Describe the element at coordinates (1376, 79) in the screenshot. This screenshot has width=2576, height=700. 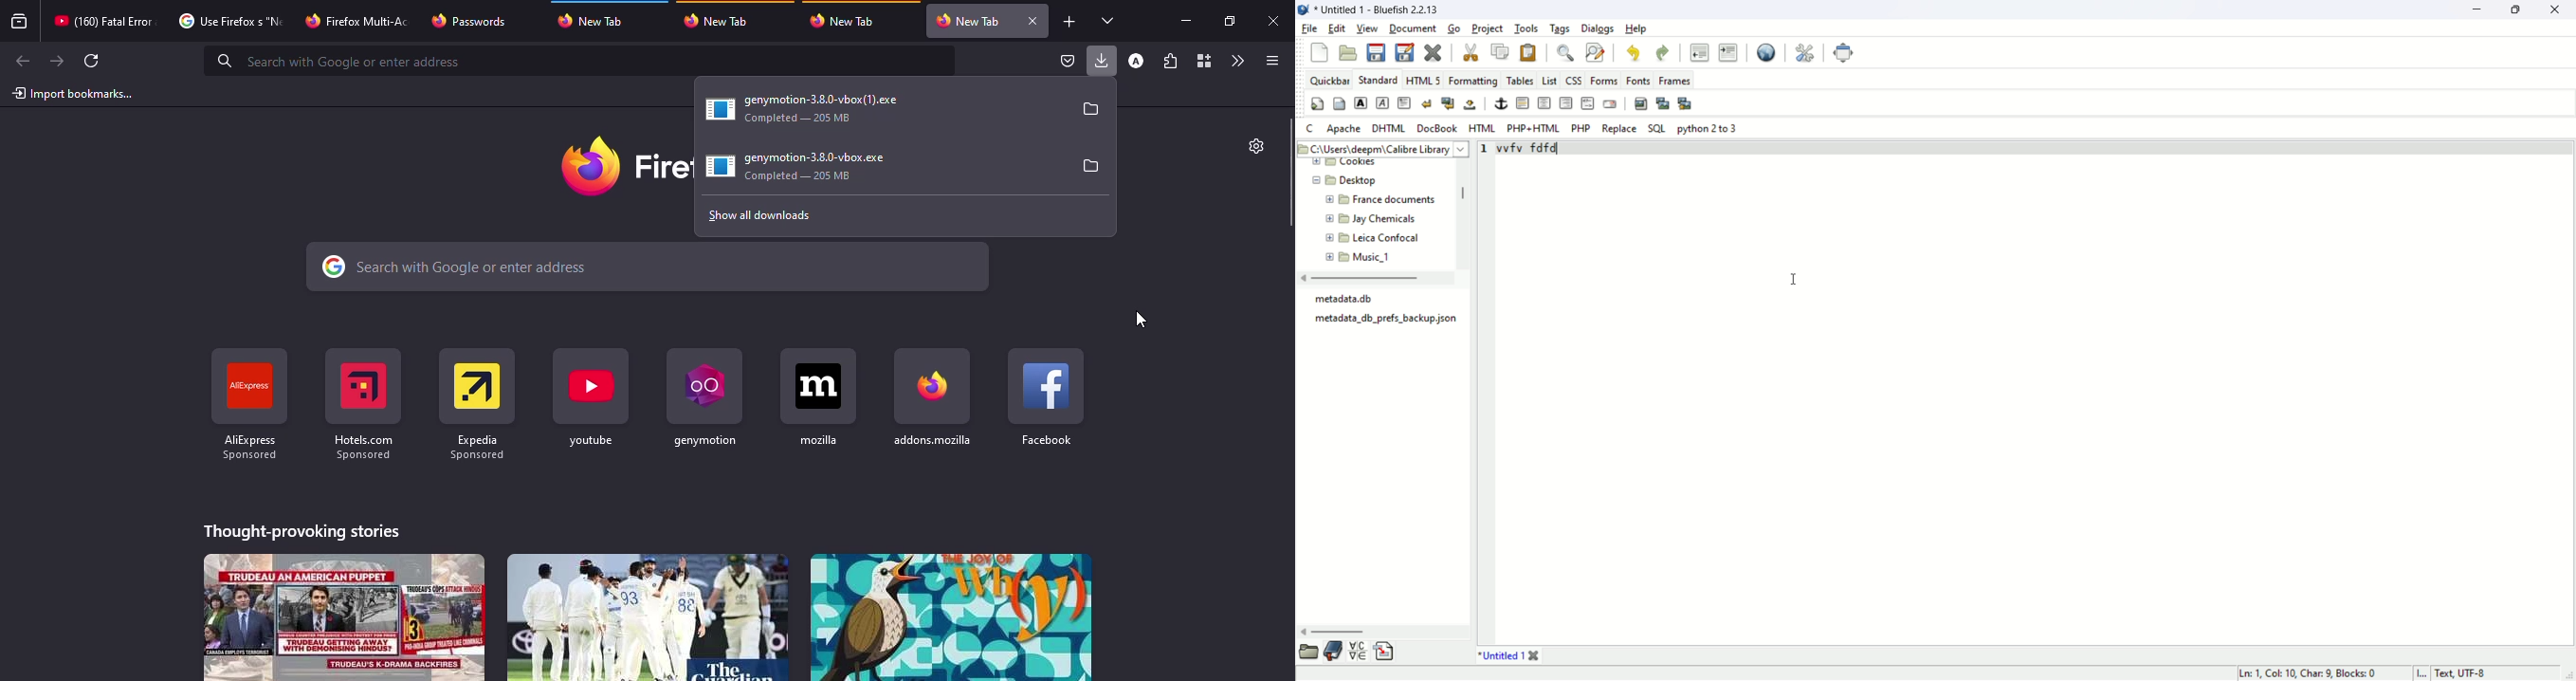
I see `STANDARD` at that location.